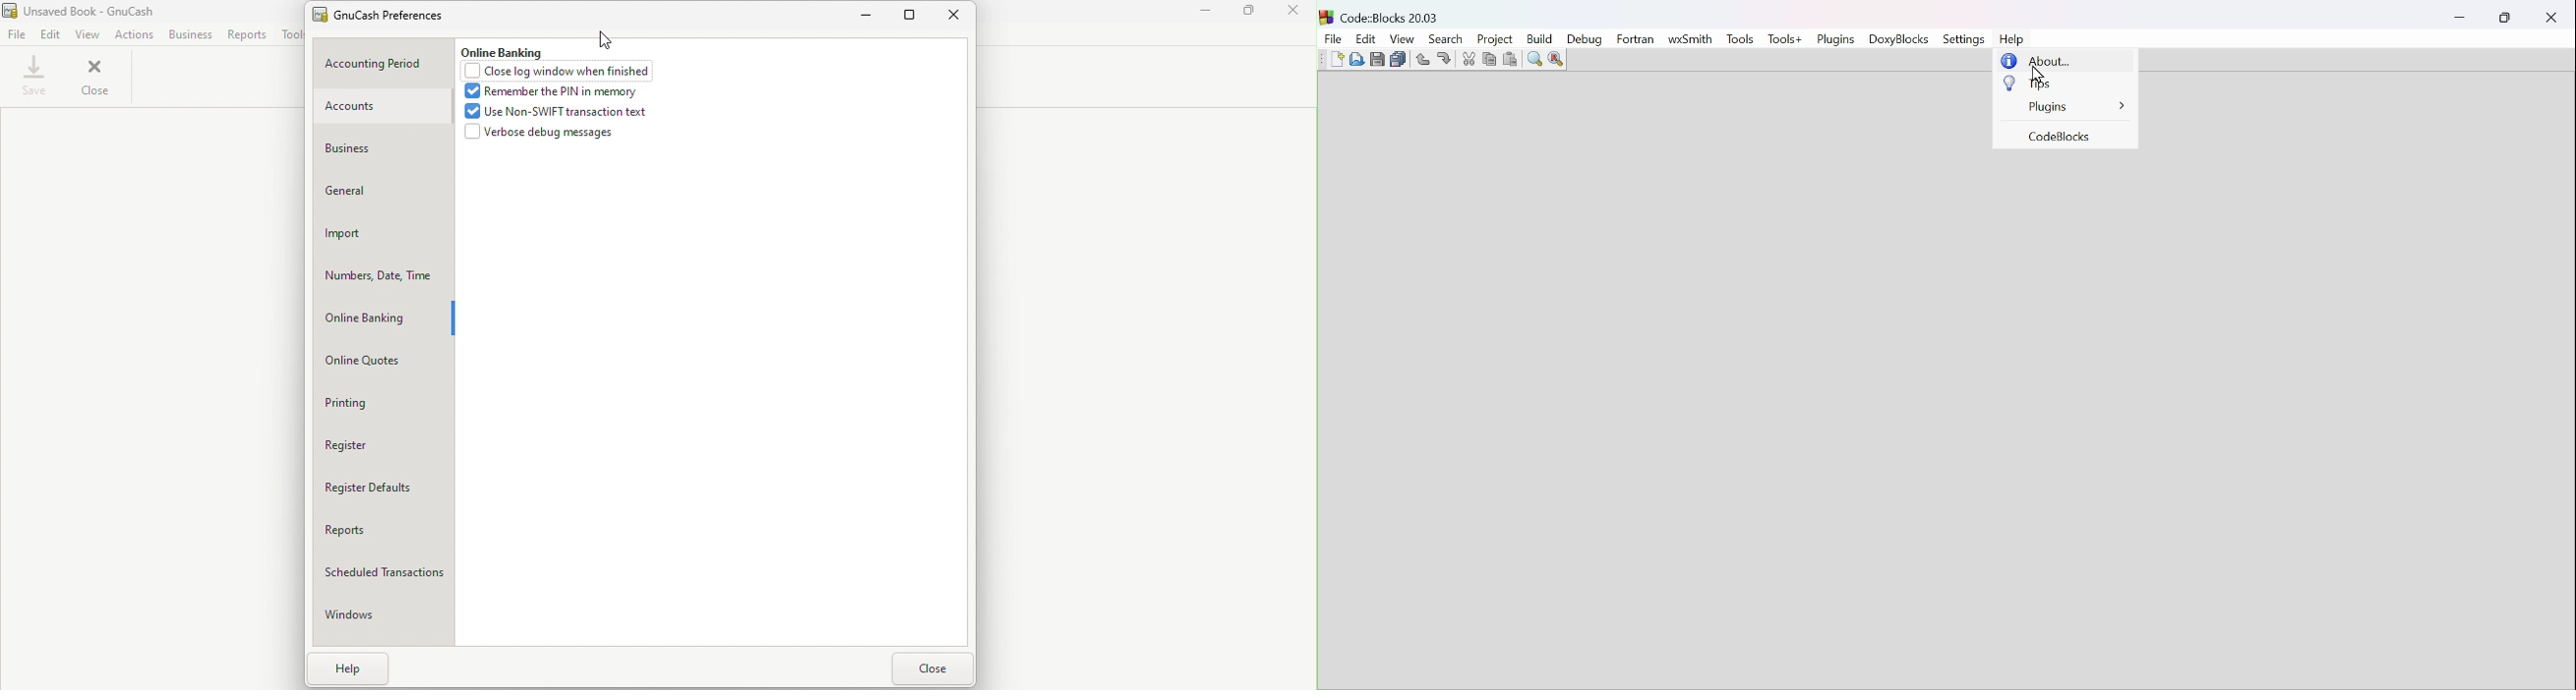  I want to click on Tools, so click(290, 35).